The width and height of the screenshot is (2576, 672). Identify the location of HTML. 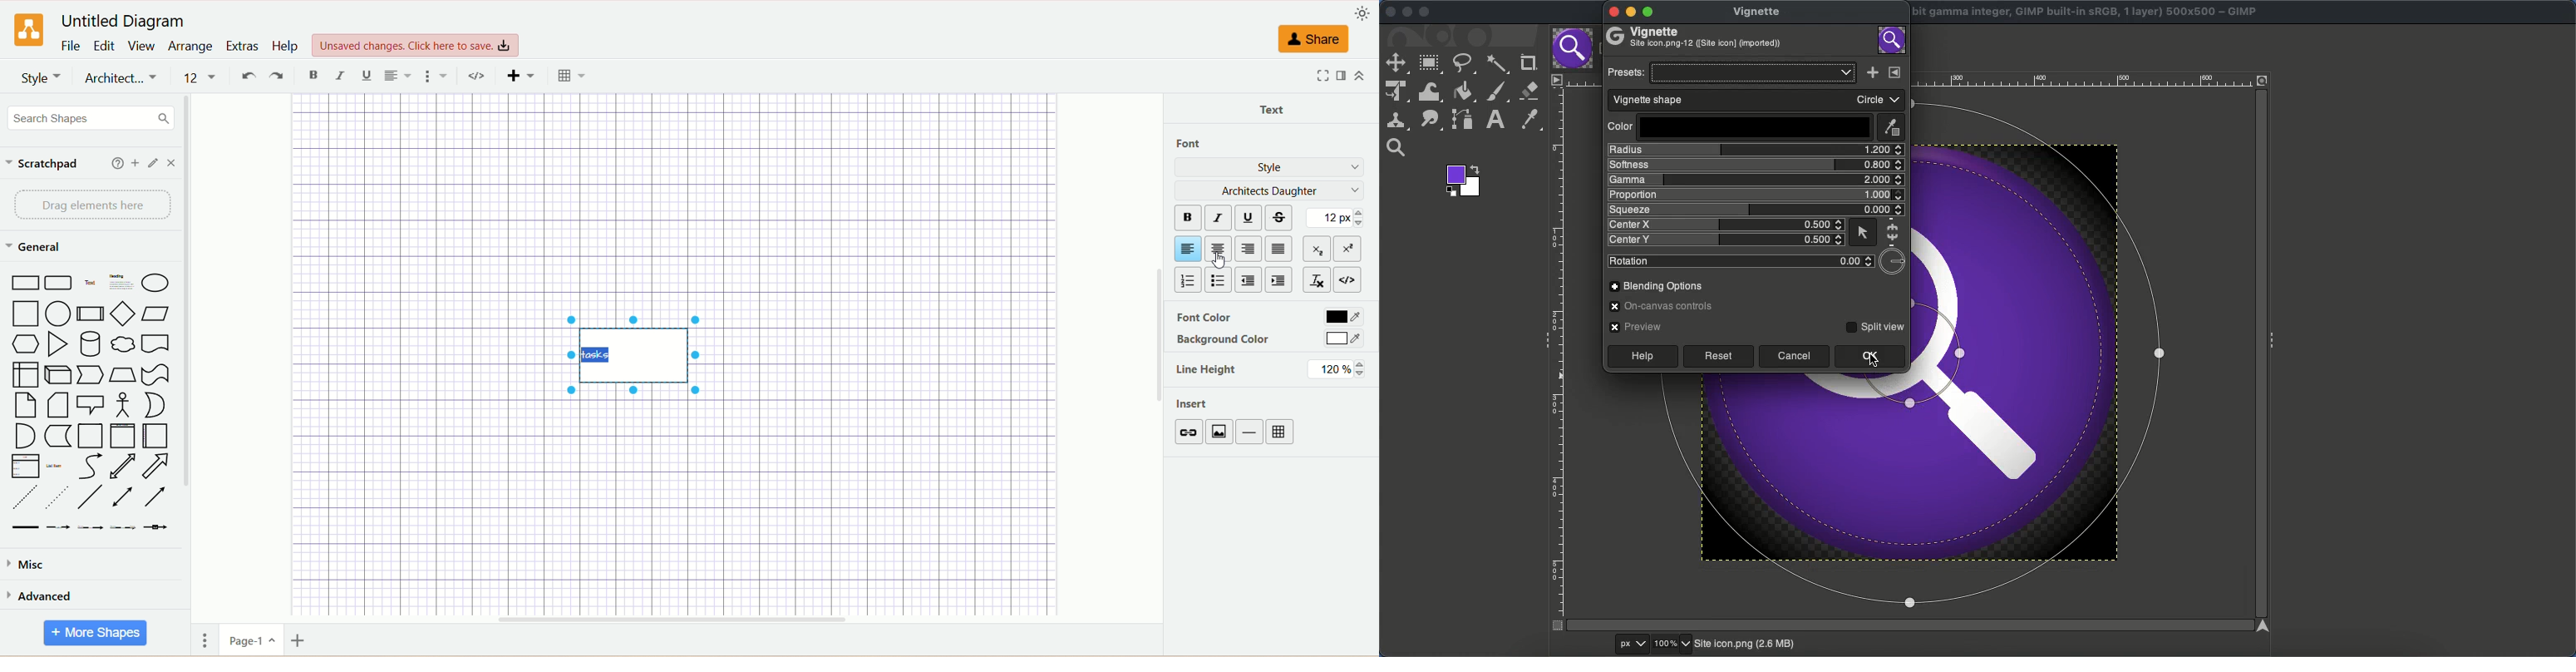
(1350, 279).